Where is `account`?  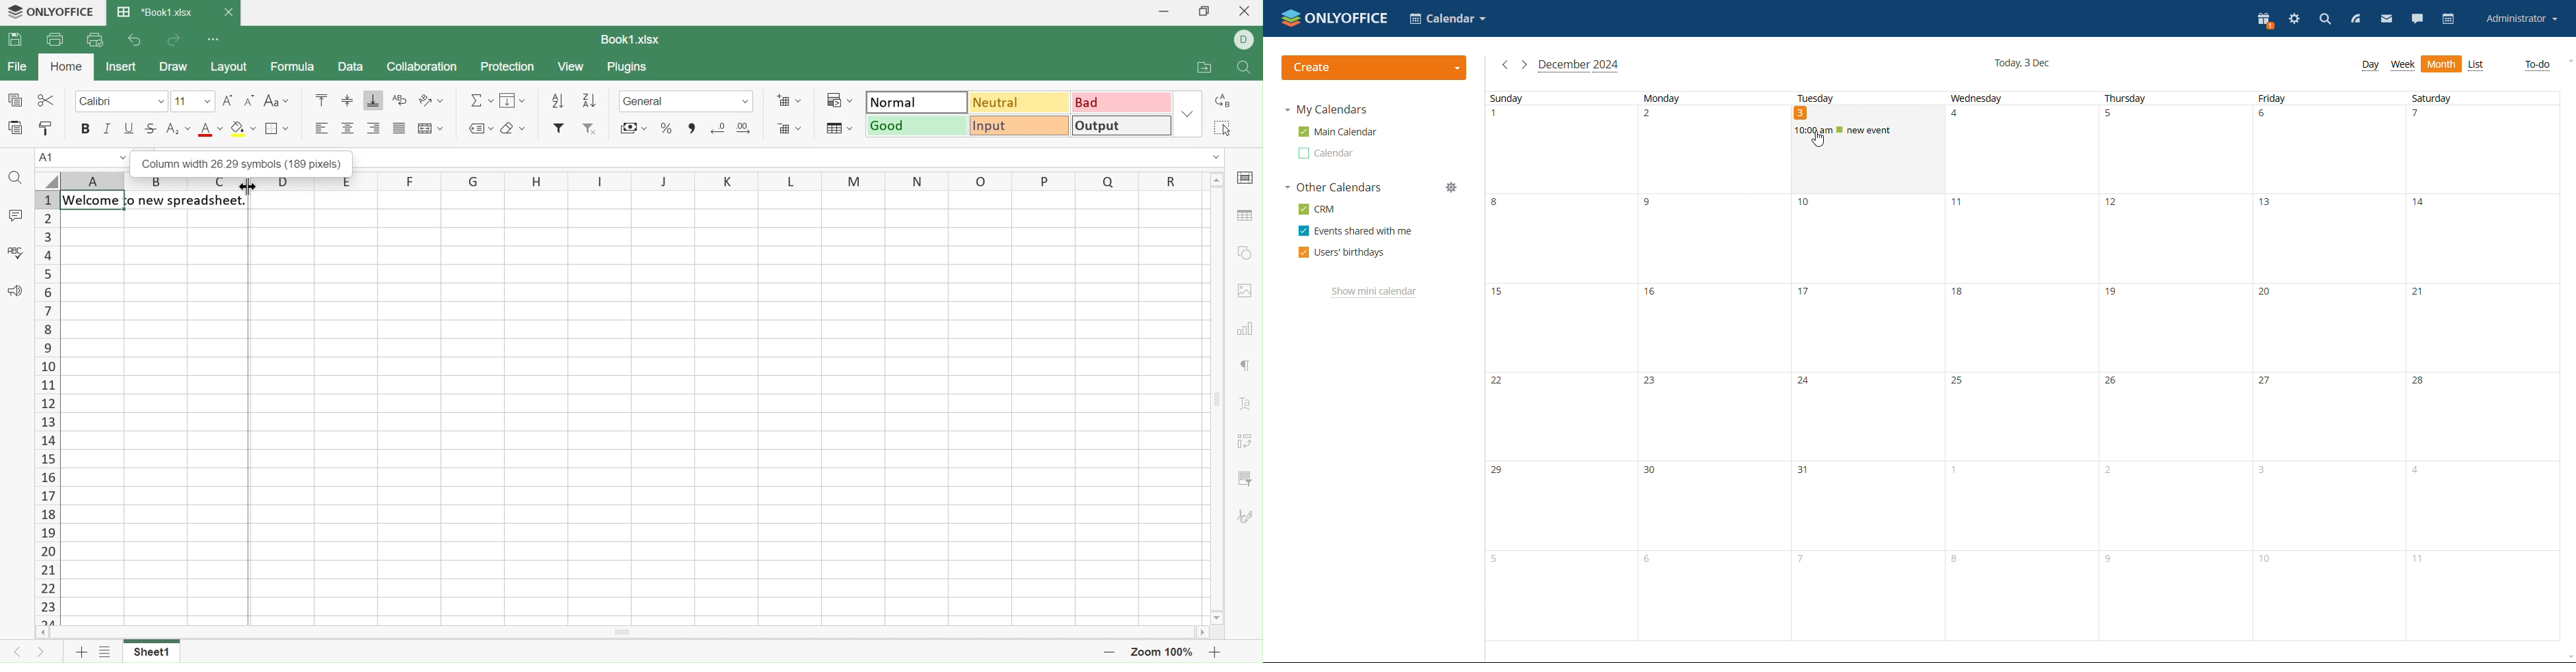
account is located at coordinates (2522, 18).